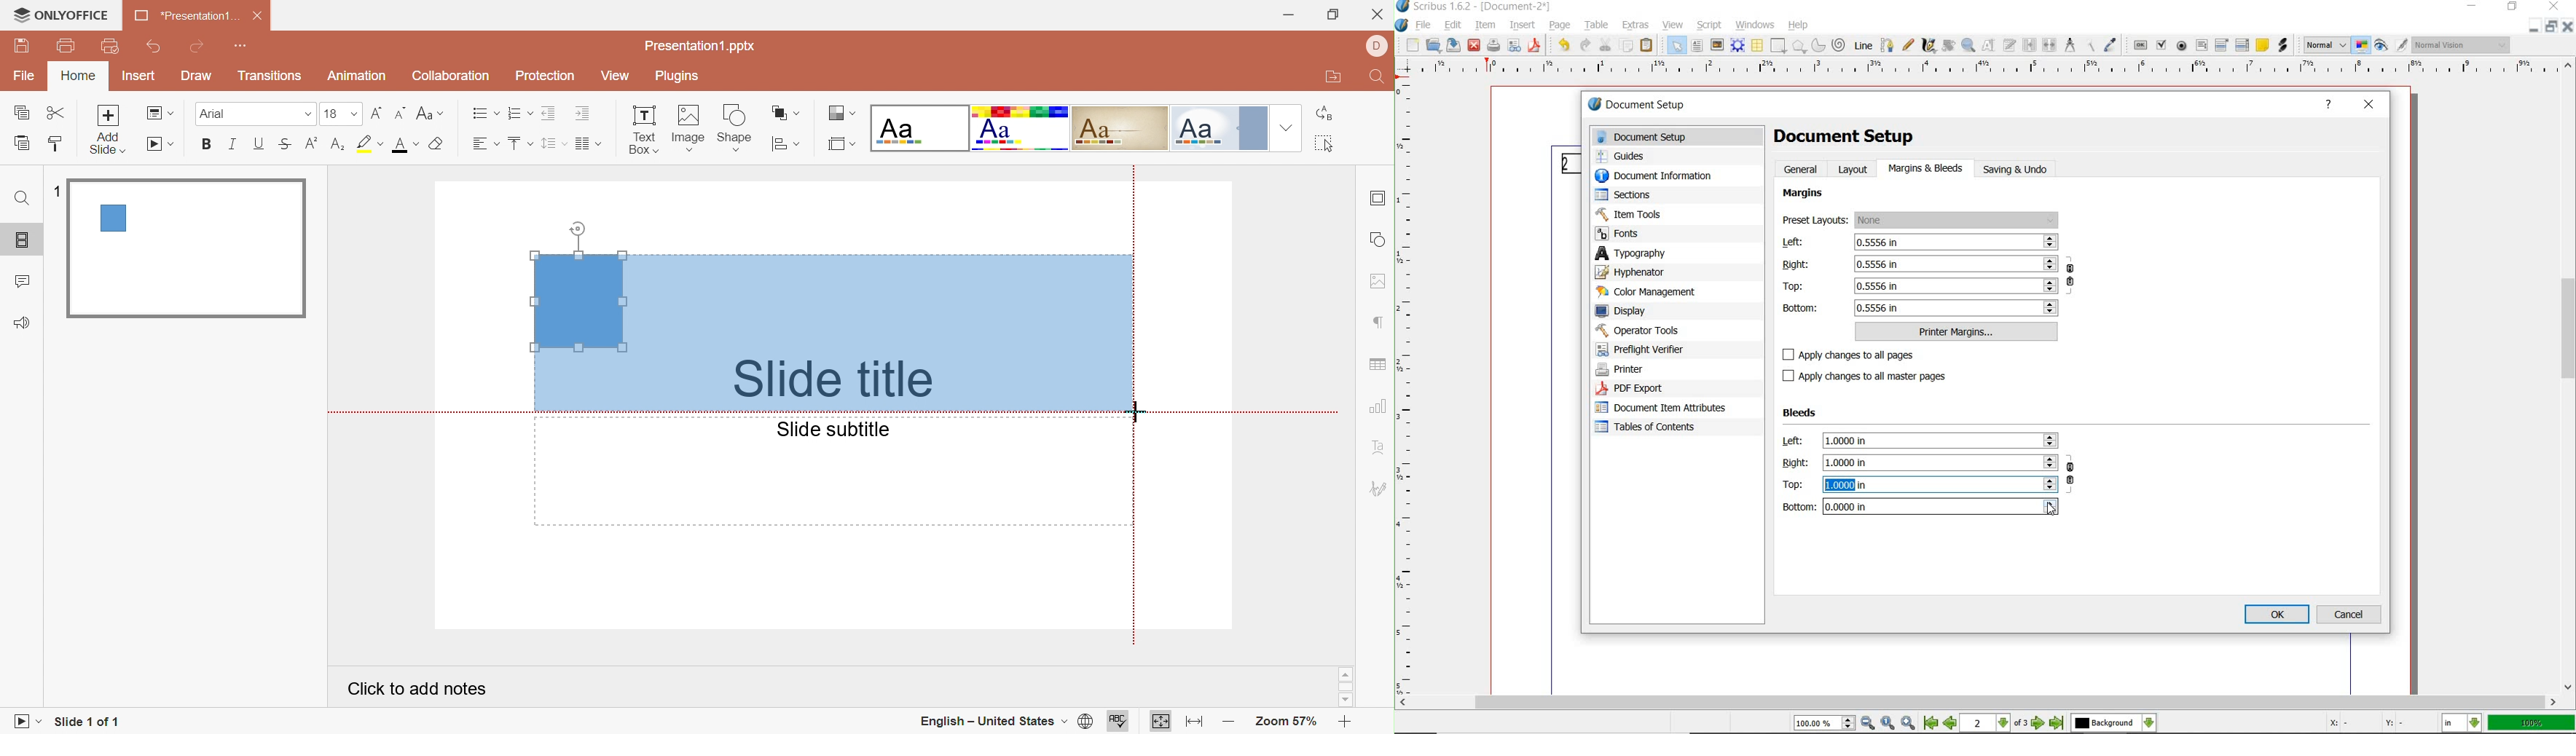  I want to click on Save, so click(22, 46).